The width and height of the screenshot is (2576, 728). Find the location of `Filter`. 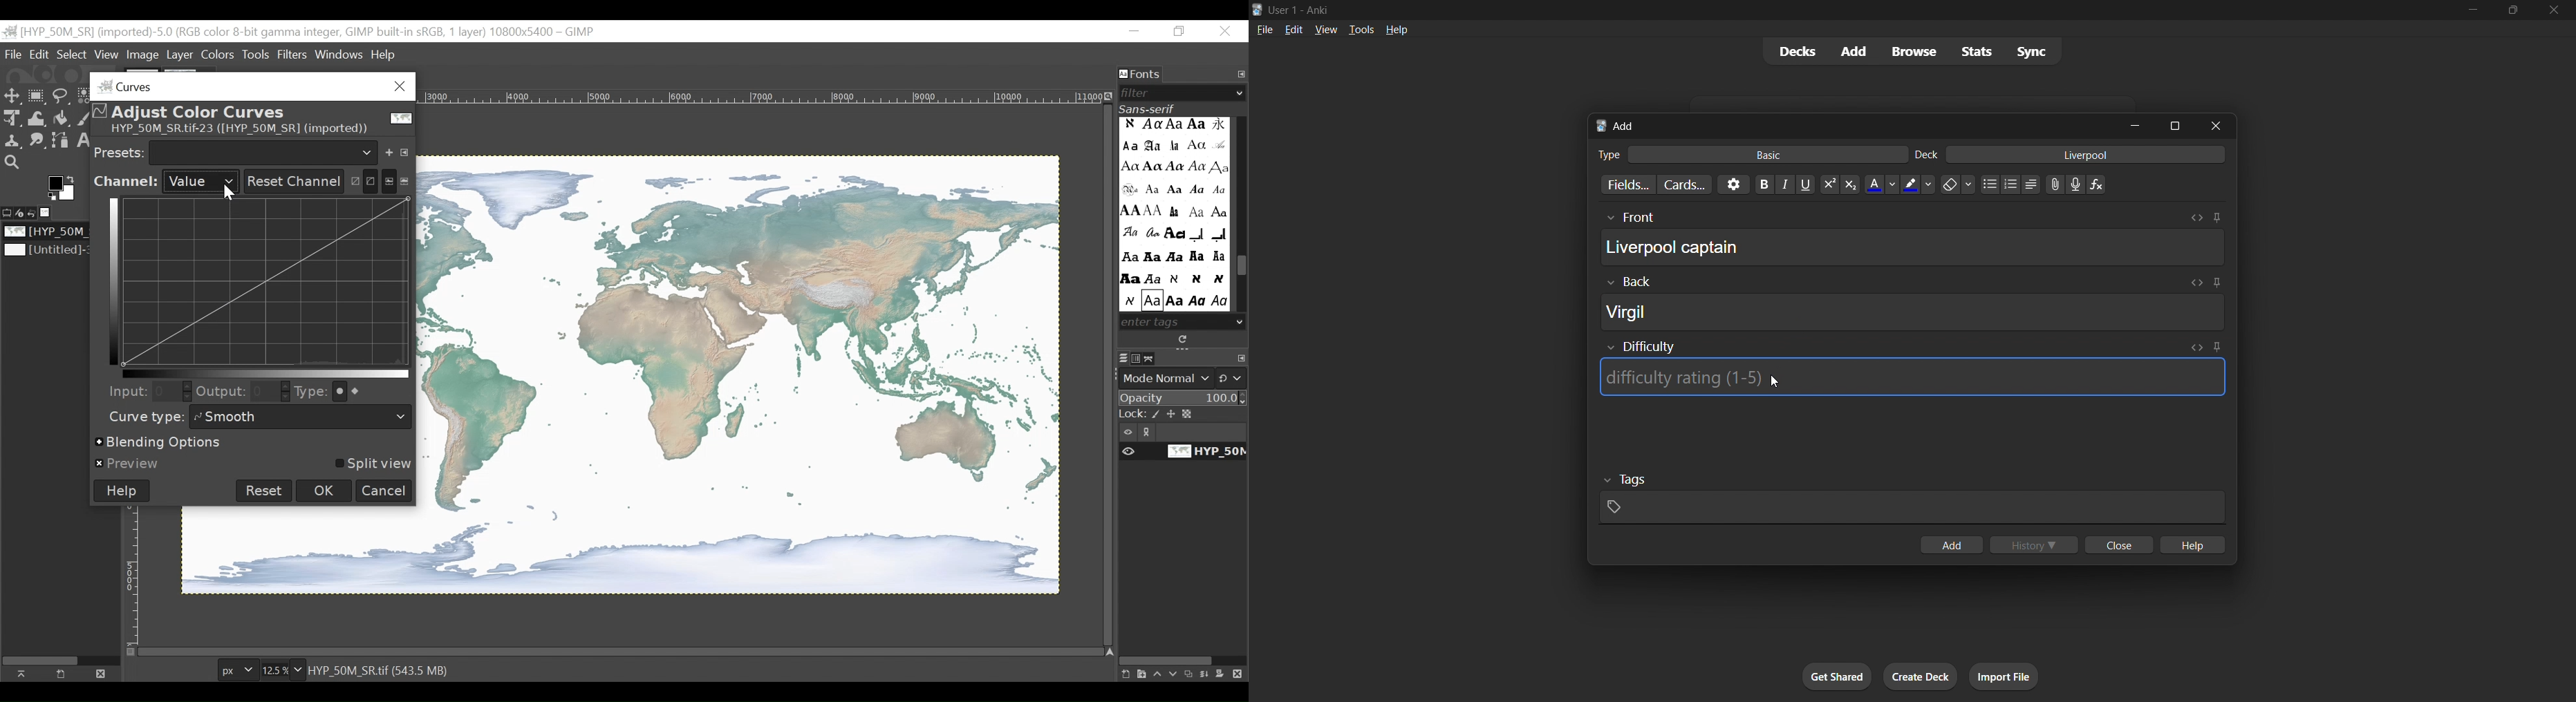

Filter is located at coordinates (1177, 93).